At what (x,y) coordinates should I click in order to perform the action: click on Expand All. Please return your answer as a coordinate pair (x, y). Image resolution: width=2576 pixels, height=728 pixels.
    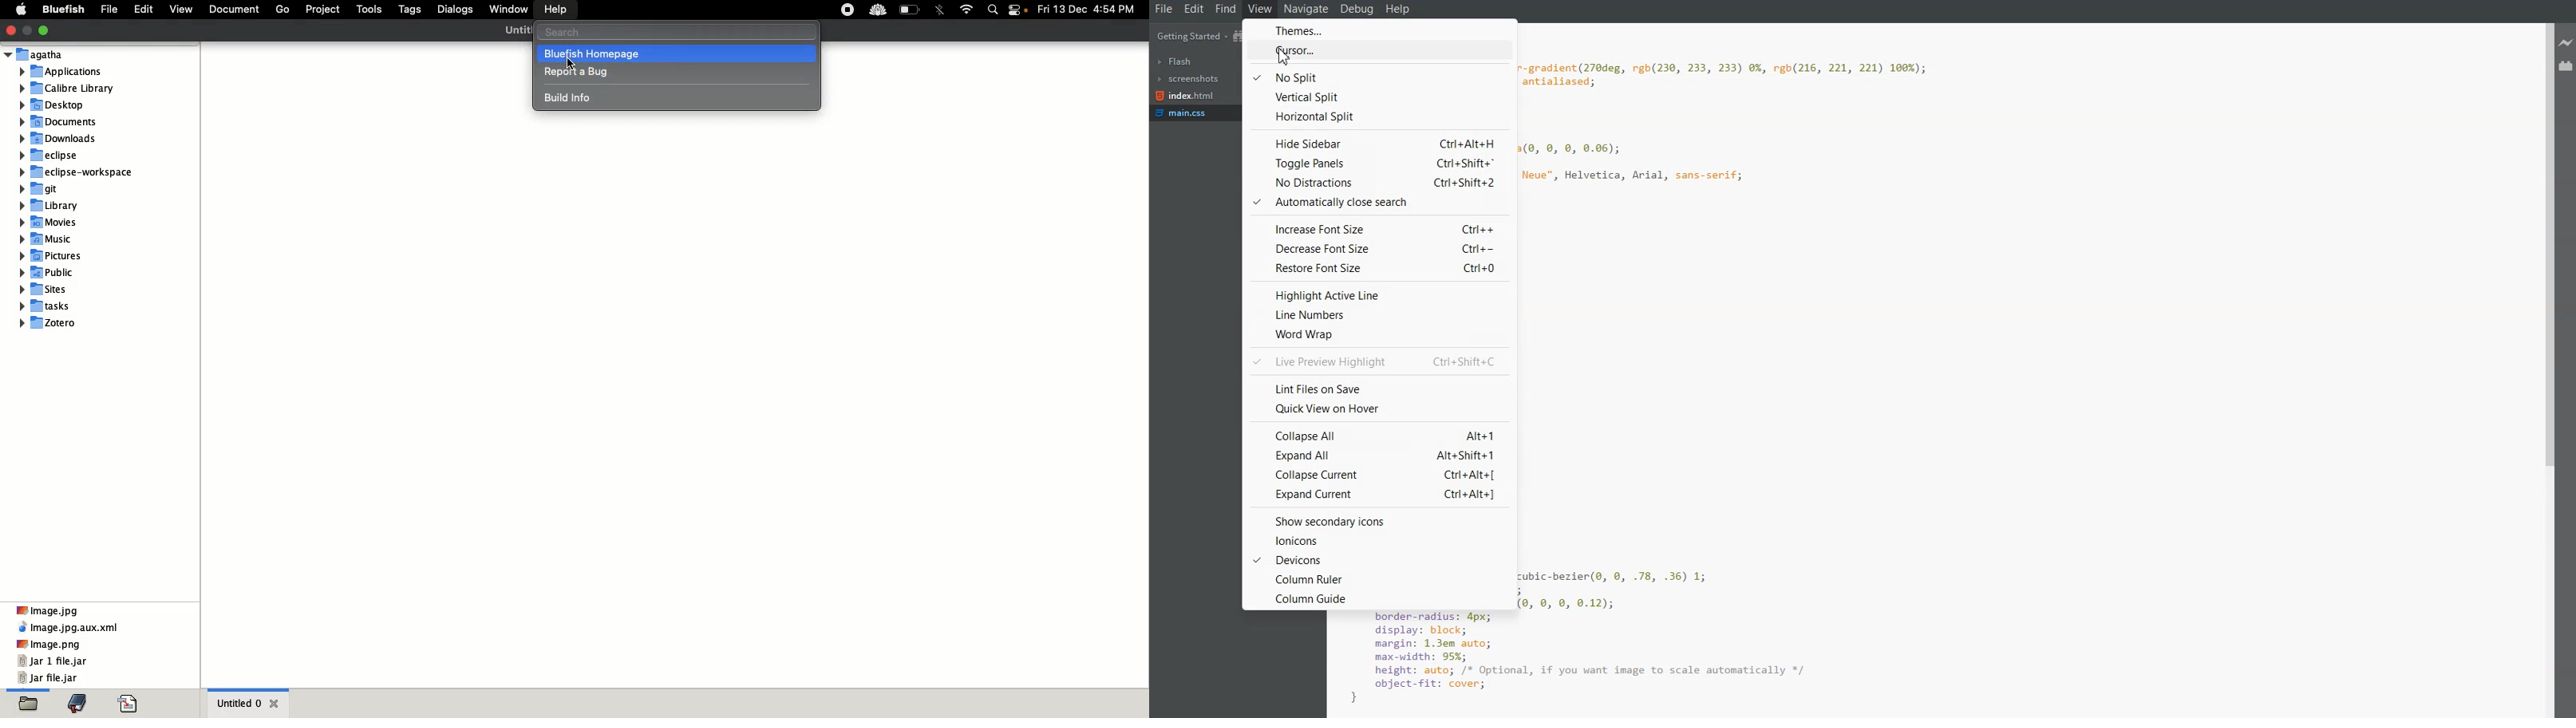
    Looking at the image, I should click on (1377, 455).